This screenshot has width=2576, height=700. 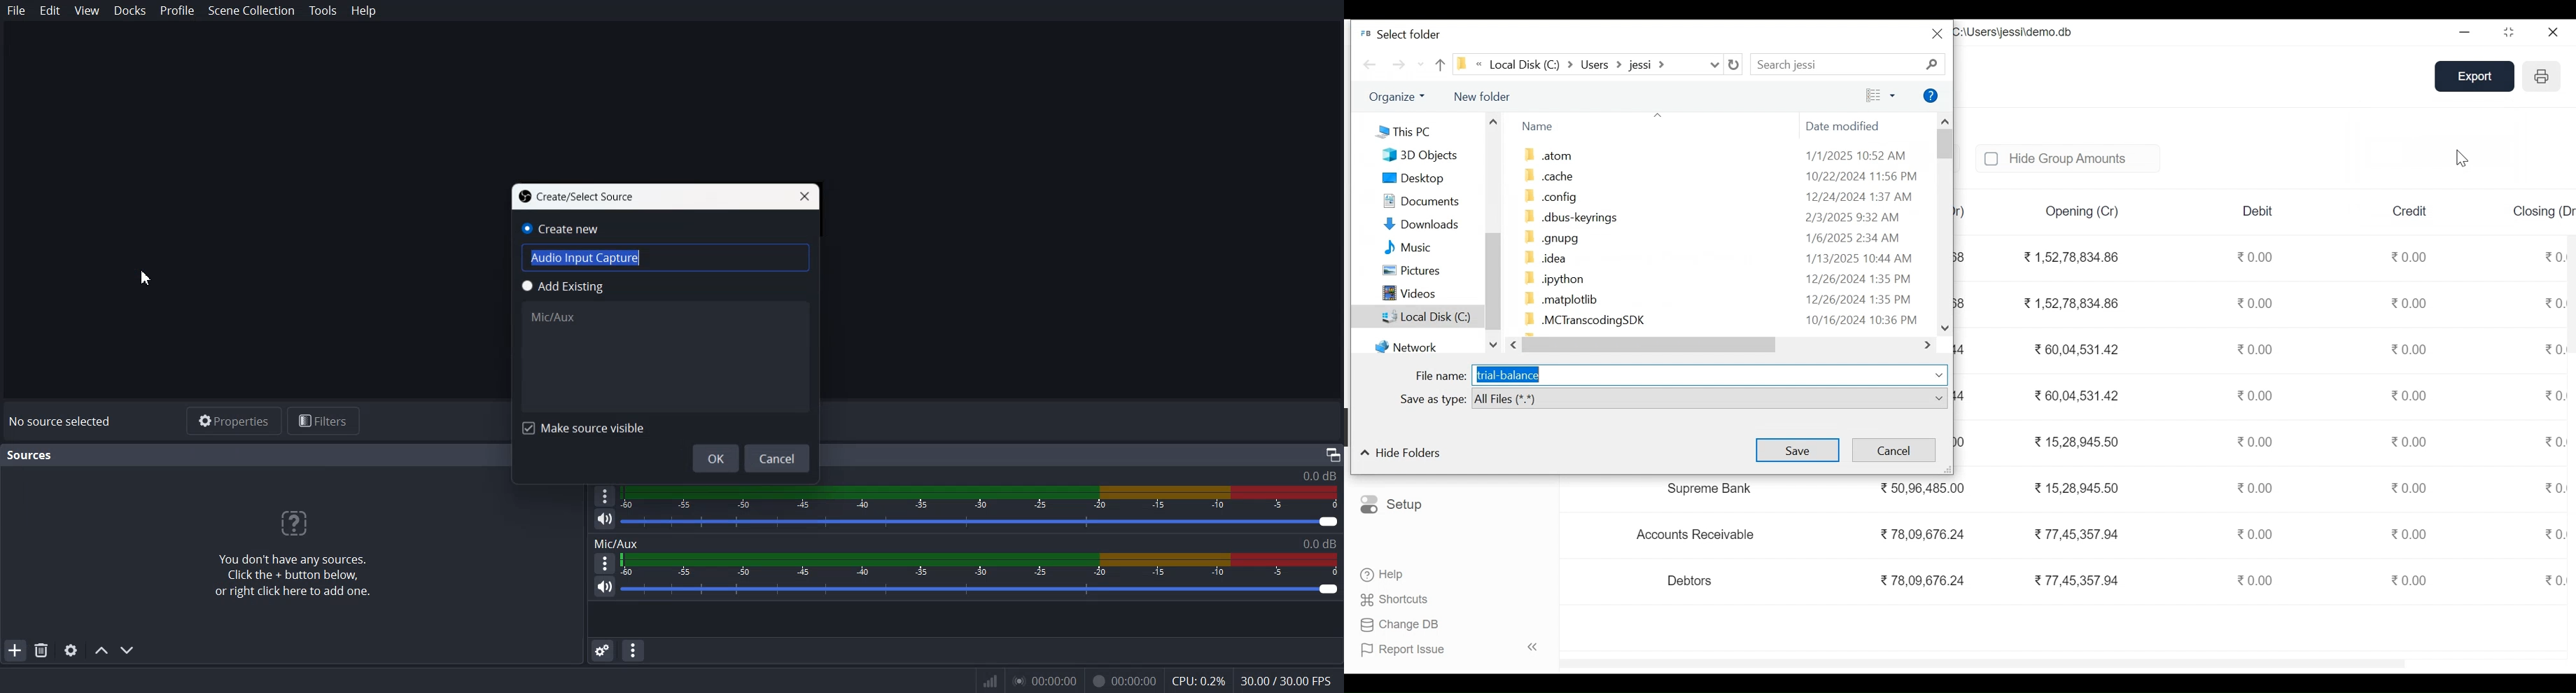 What do you see at coordinates (981, 589) in the screenshot?
I see `Volume level adjuster` at bounding box center [981, 589].